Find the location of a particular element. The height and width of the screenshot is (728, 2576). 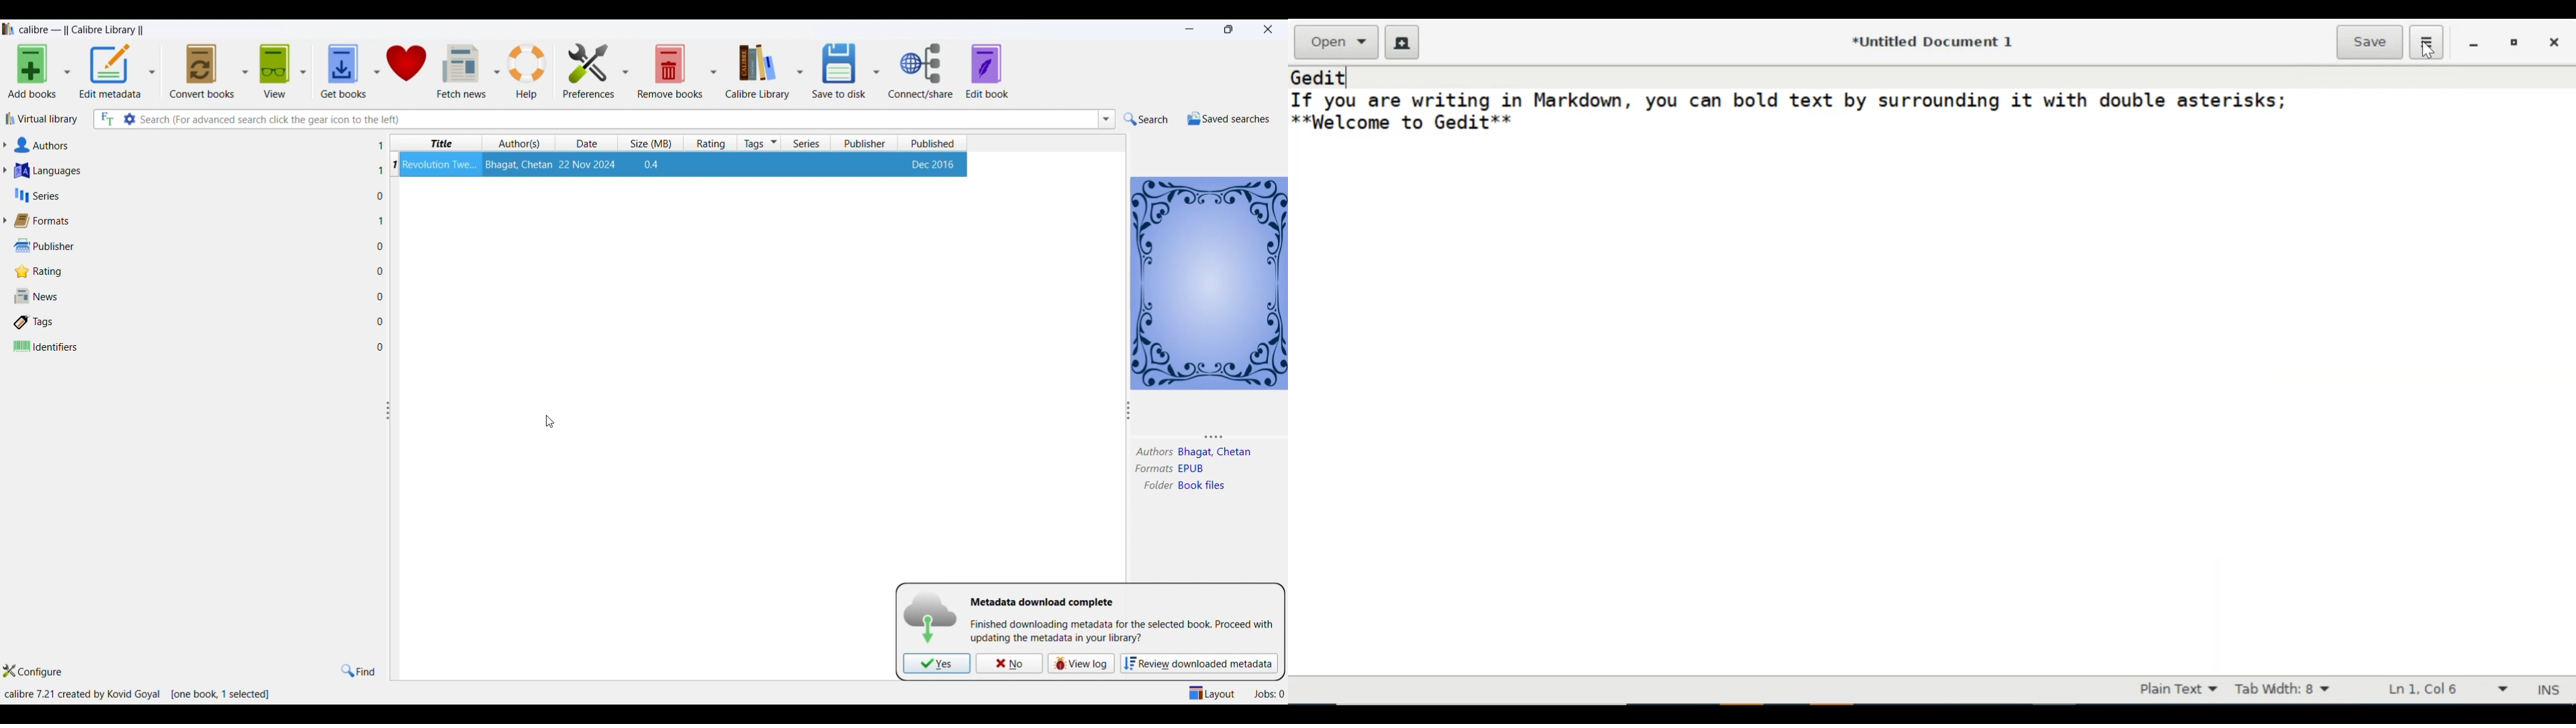

find is located at coordinates (358, 670).